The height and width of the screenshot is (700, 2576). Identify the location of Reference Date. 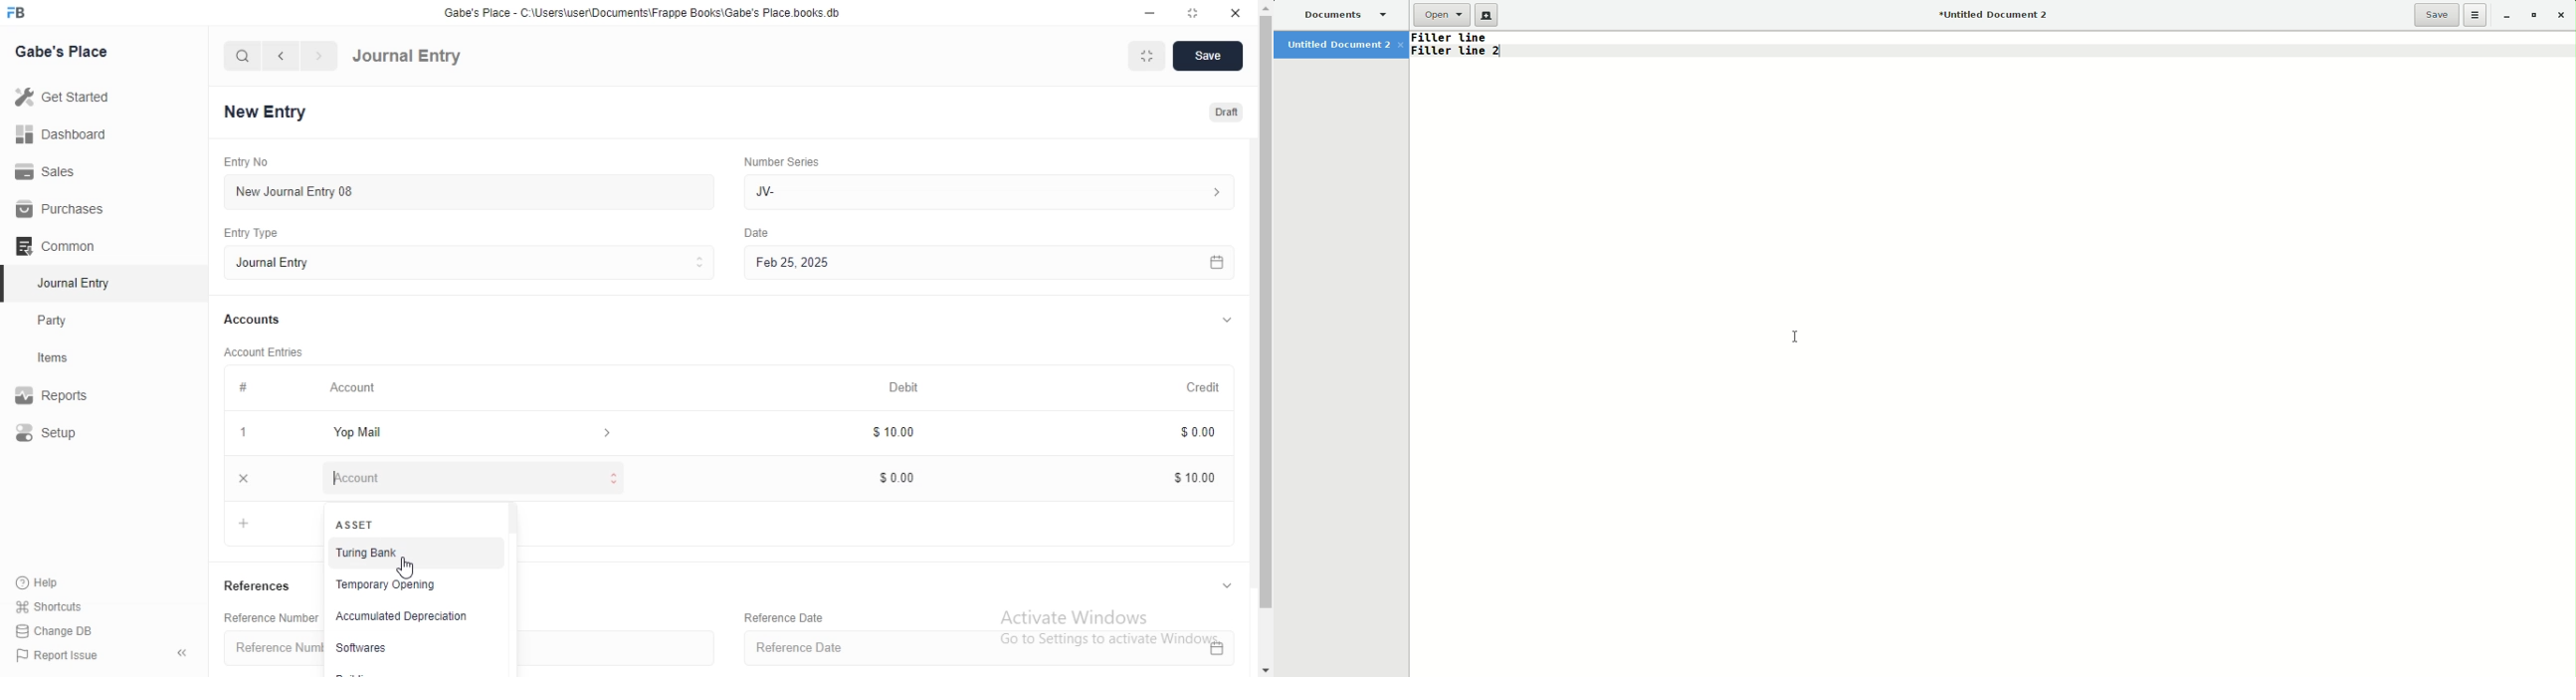
(781, 615).